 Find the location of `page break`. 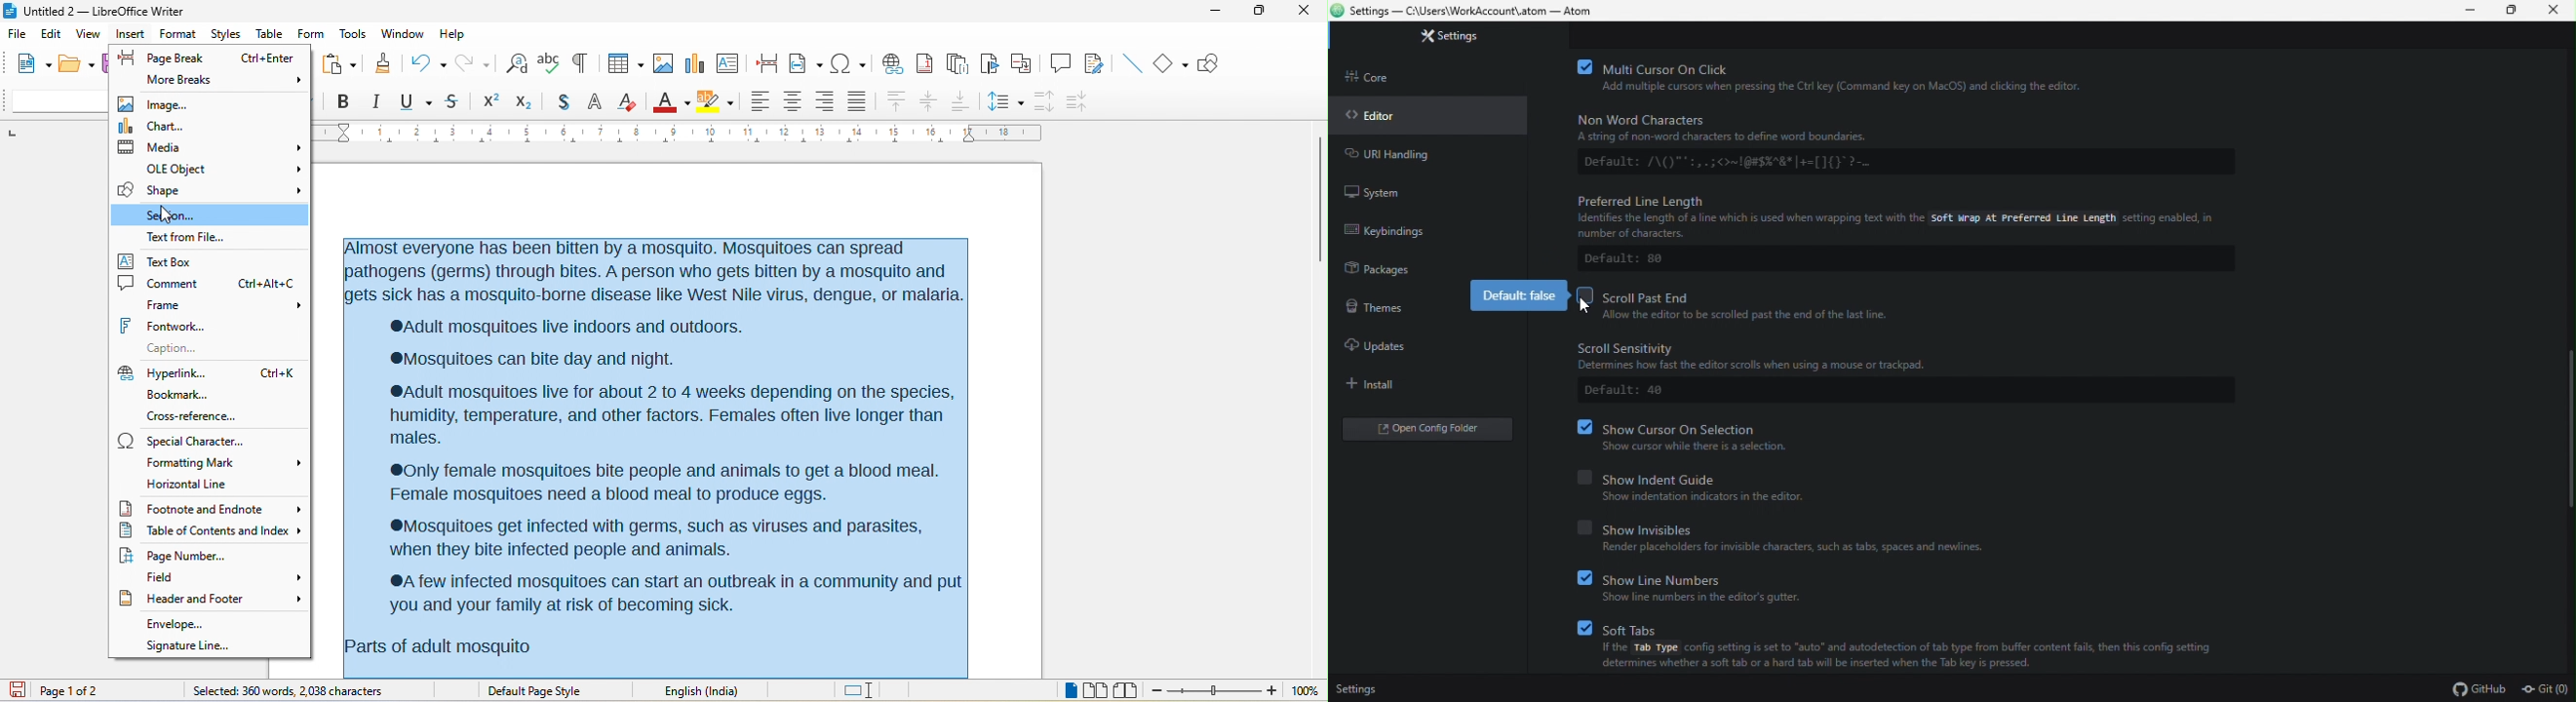

page break is located at coordinates (206, 56).